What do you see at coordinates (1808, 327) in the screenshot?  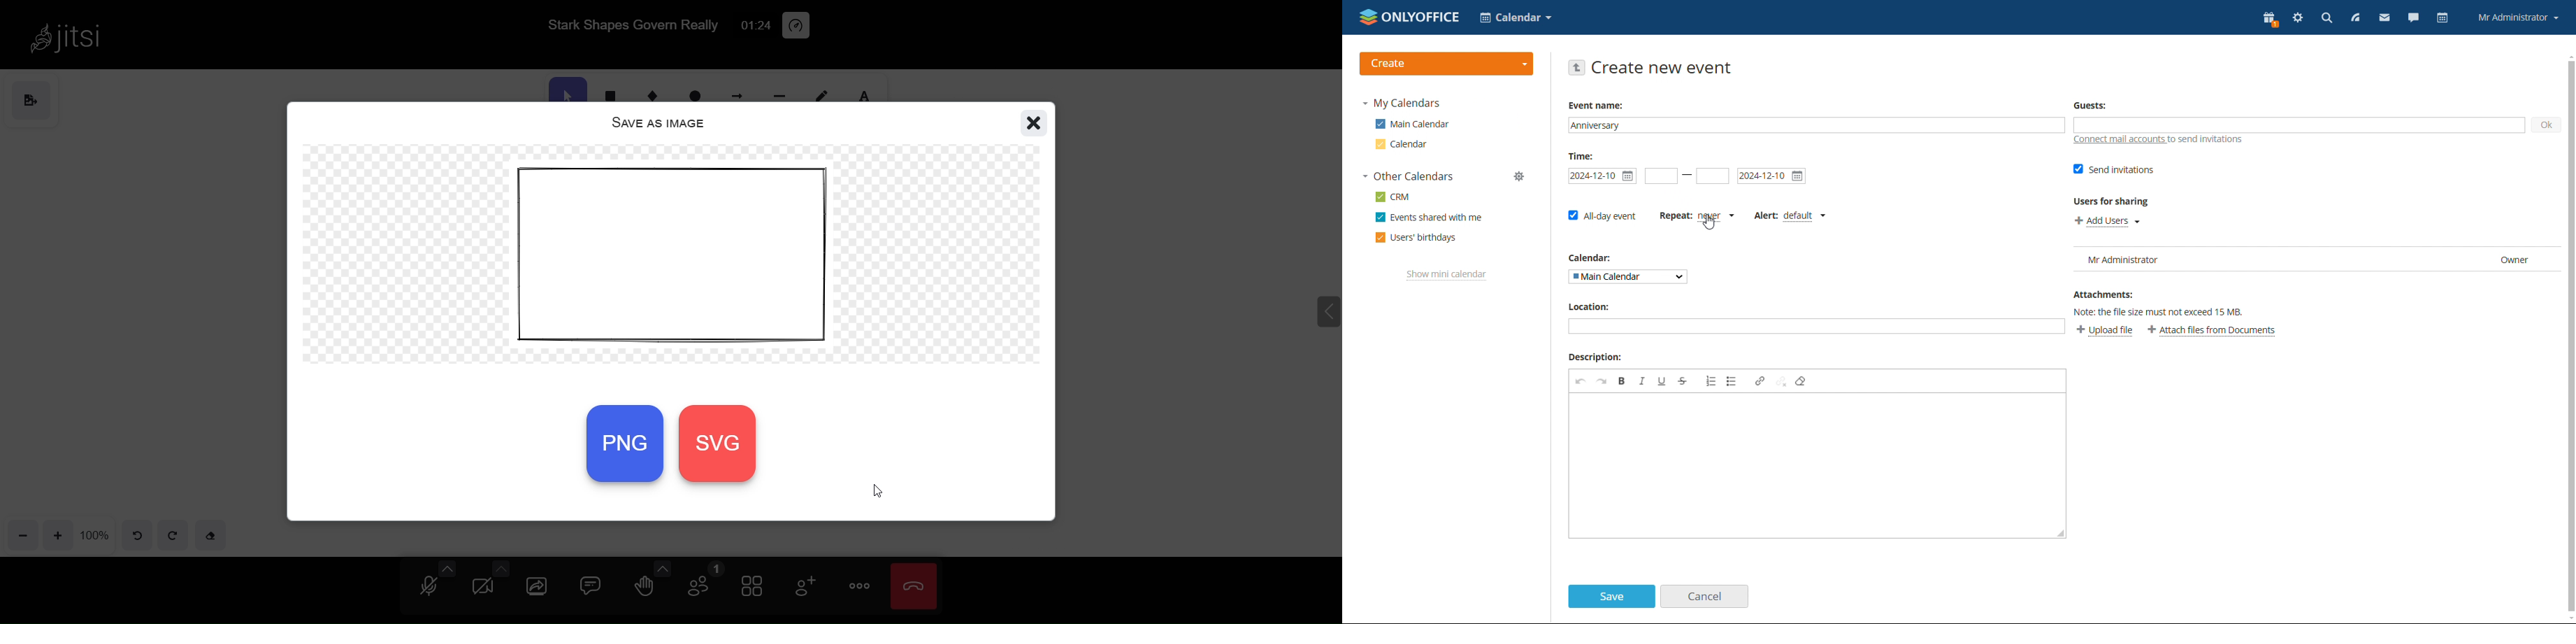 I see `add location` at bounding box center [1808, 327].